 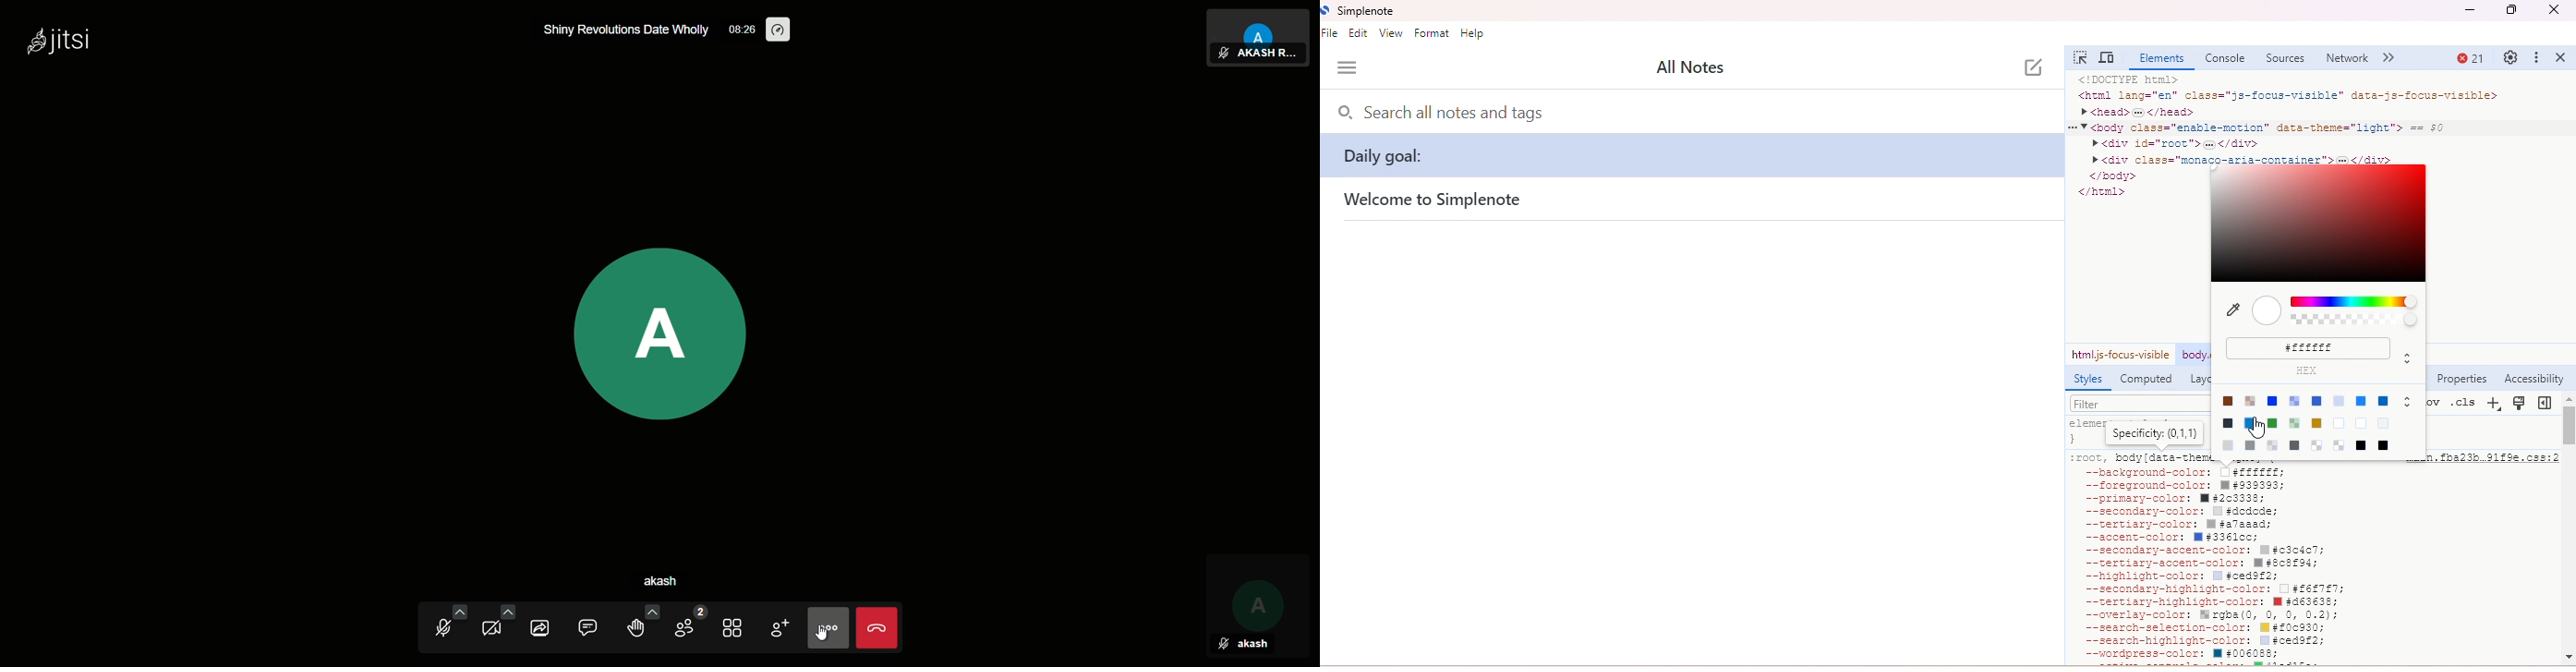 I want to click on participant, so click(x=1259, y=25).